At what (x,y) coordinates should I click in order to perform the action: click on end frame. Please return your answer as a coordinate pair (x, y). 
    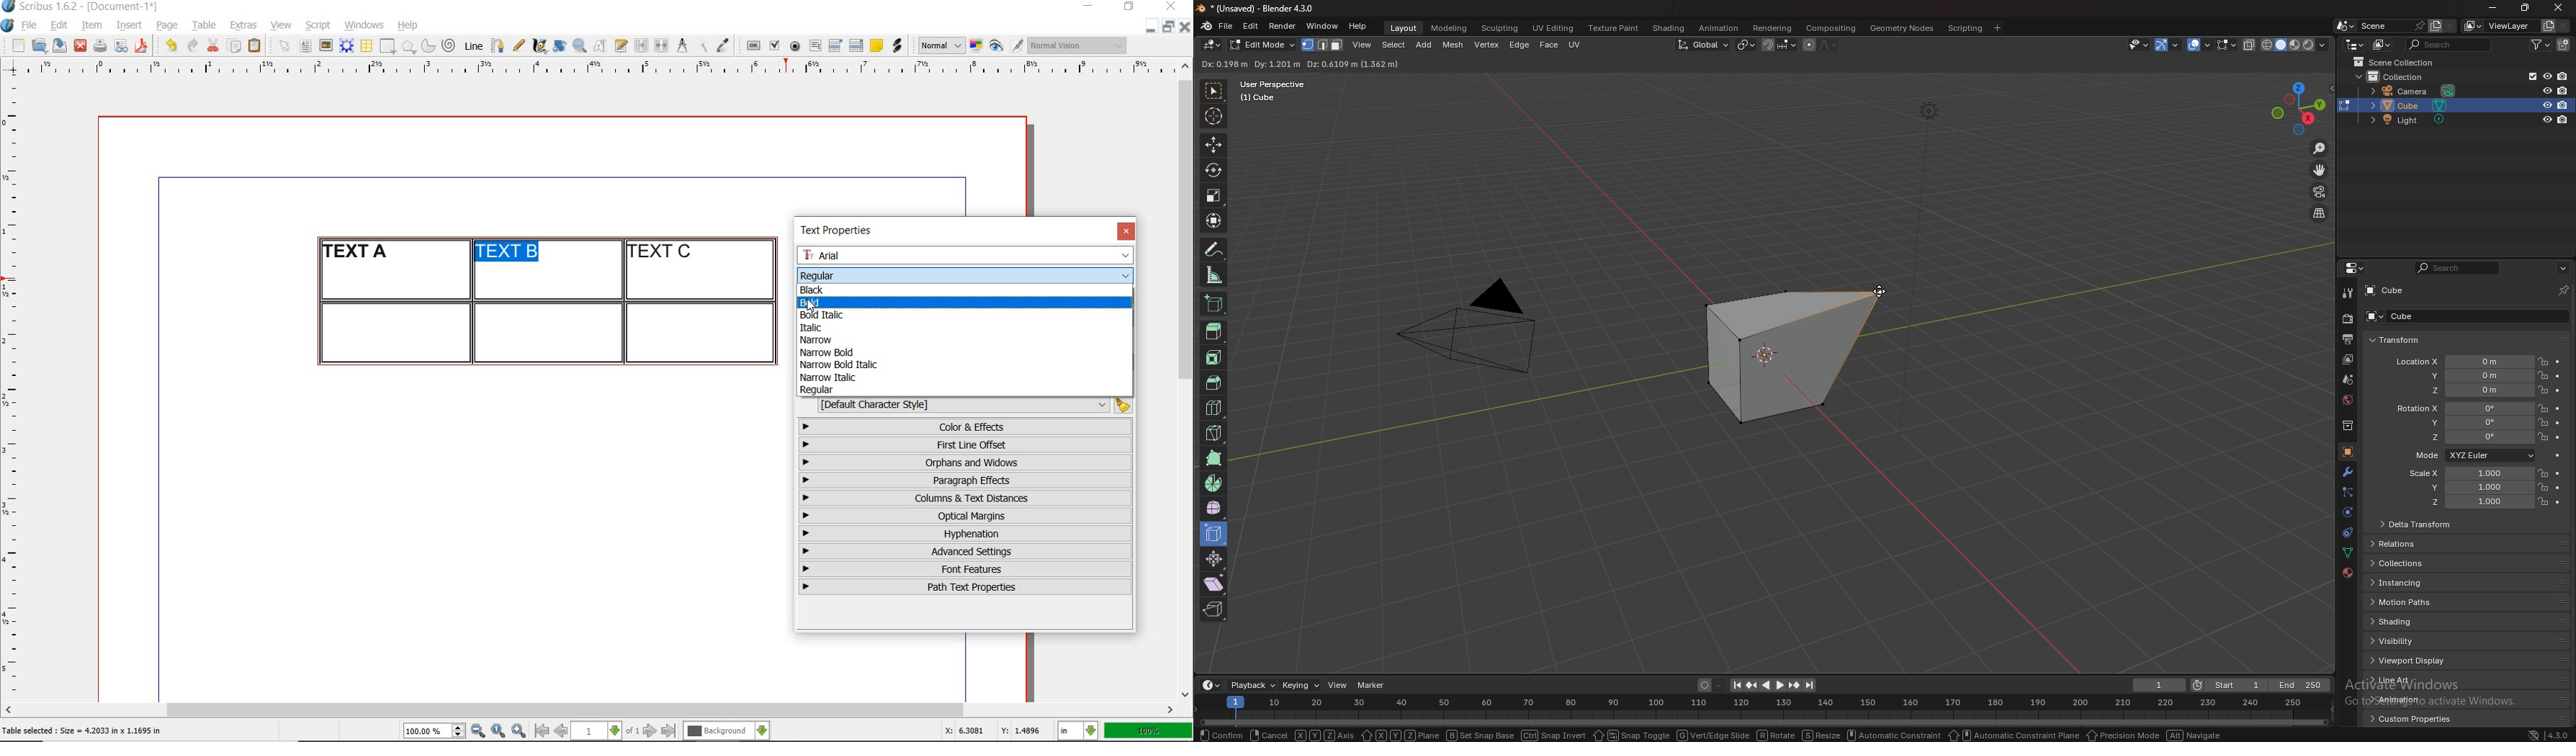
    Looking at the image, I should click on (2301, 685).